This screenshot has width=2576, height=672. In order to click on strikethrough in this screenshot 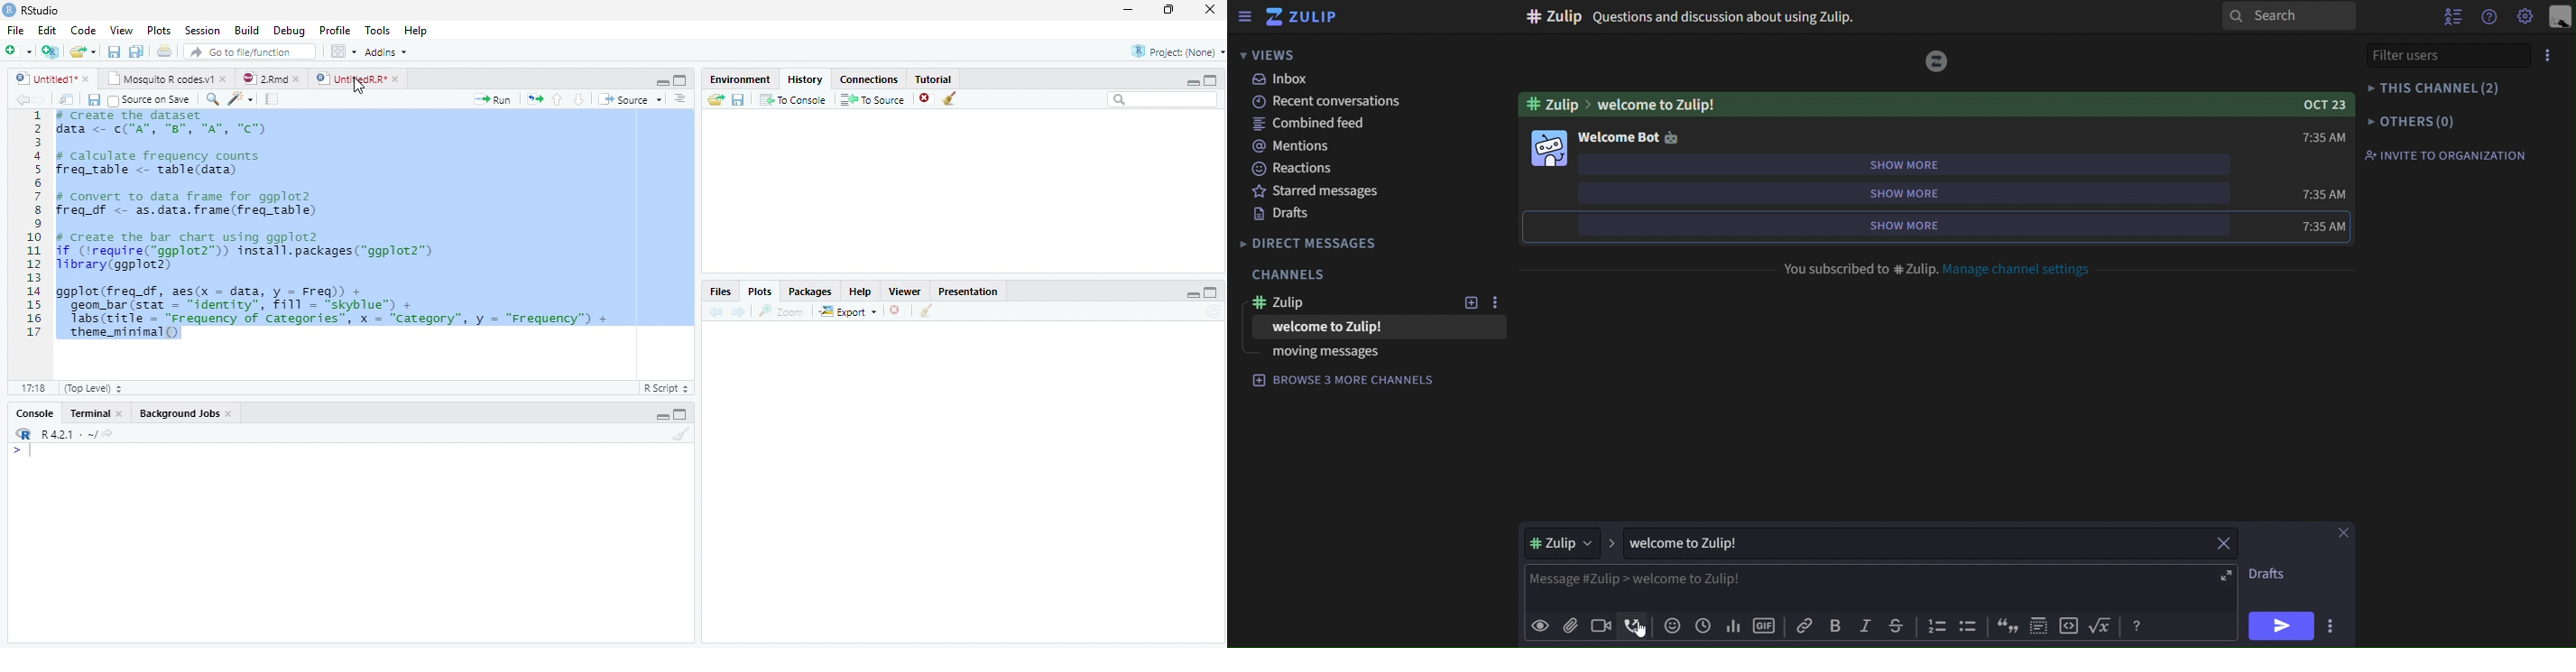, I will do `click(1898, 627)`.